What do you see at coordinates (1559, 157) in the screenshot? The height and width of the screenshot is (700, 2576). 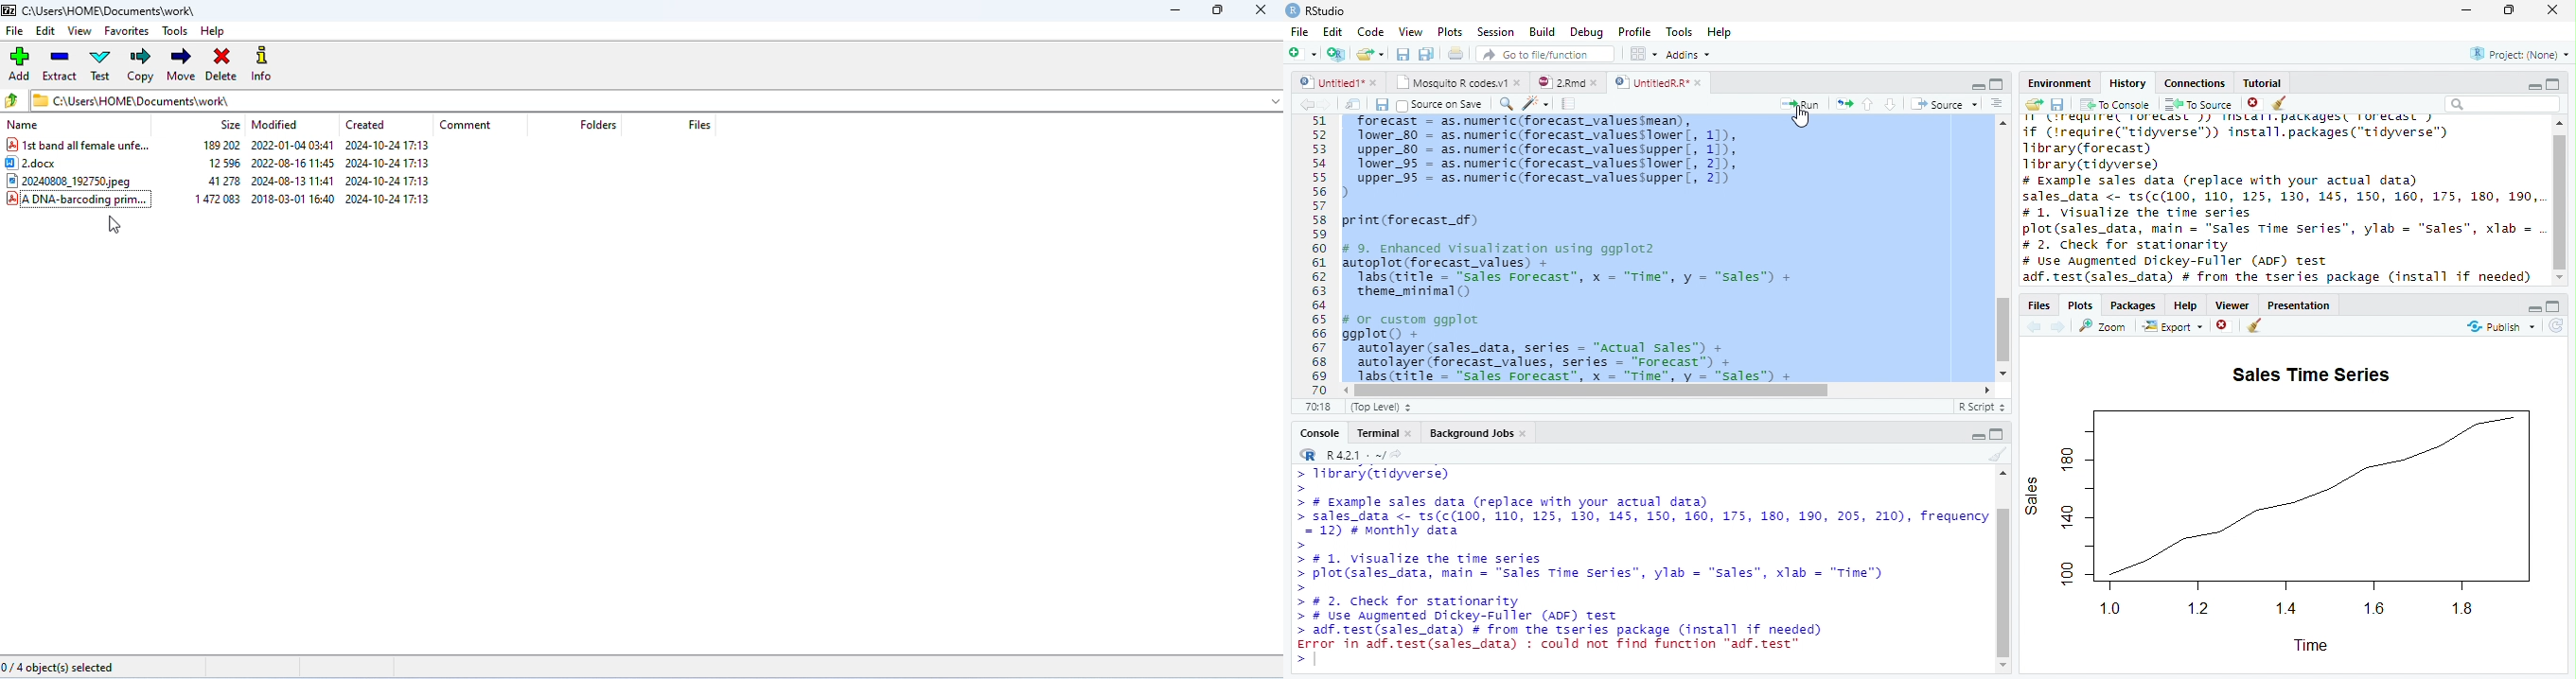 I see `forecast = as.numeric(forecast_values$mean),

Tower_80 = as. numeric(forecast_valuesSlower[, 11),

upper_80 = as. numeric (forecast_valuesSupper[, 11,

Tower_95 = as. numeric(forecast_valuesSlower[, 21),

upper_95 = as. numeric (forecast_valuessupper[, 21)
b}` at bounding box center [1559, 157].